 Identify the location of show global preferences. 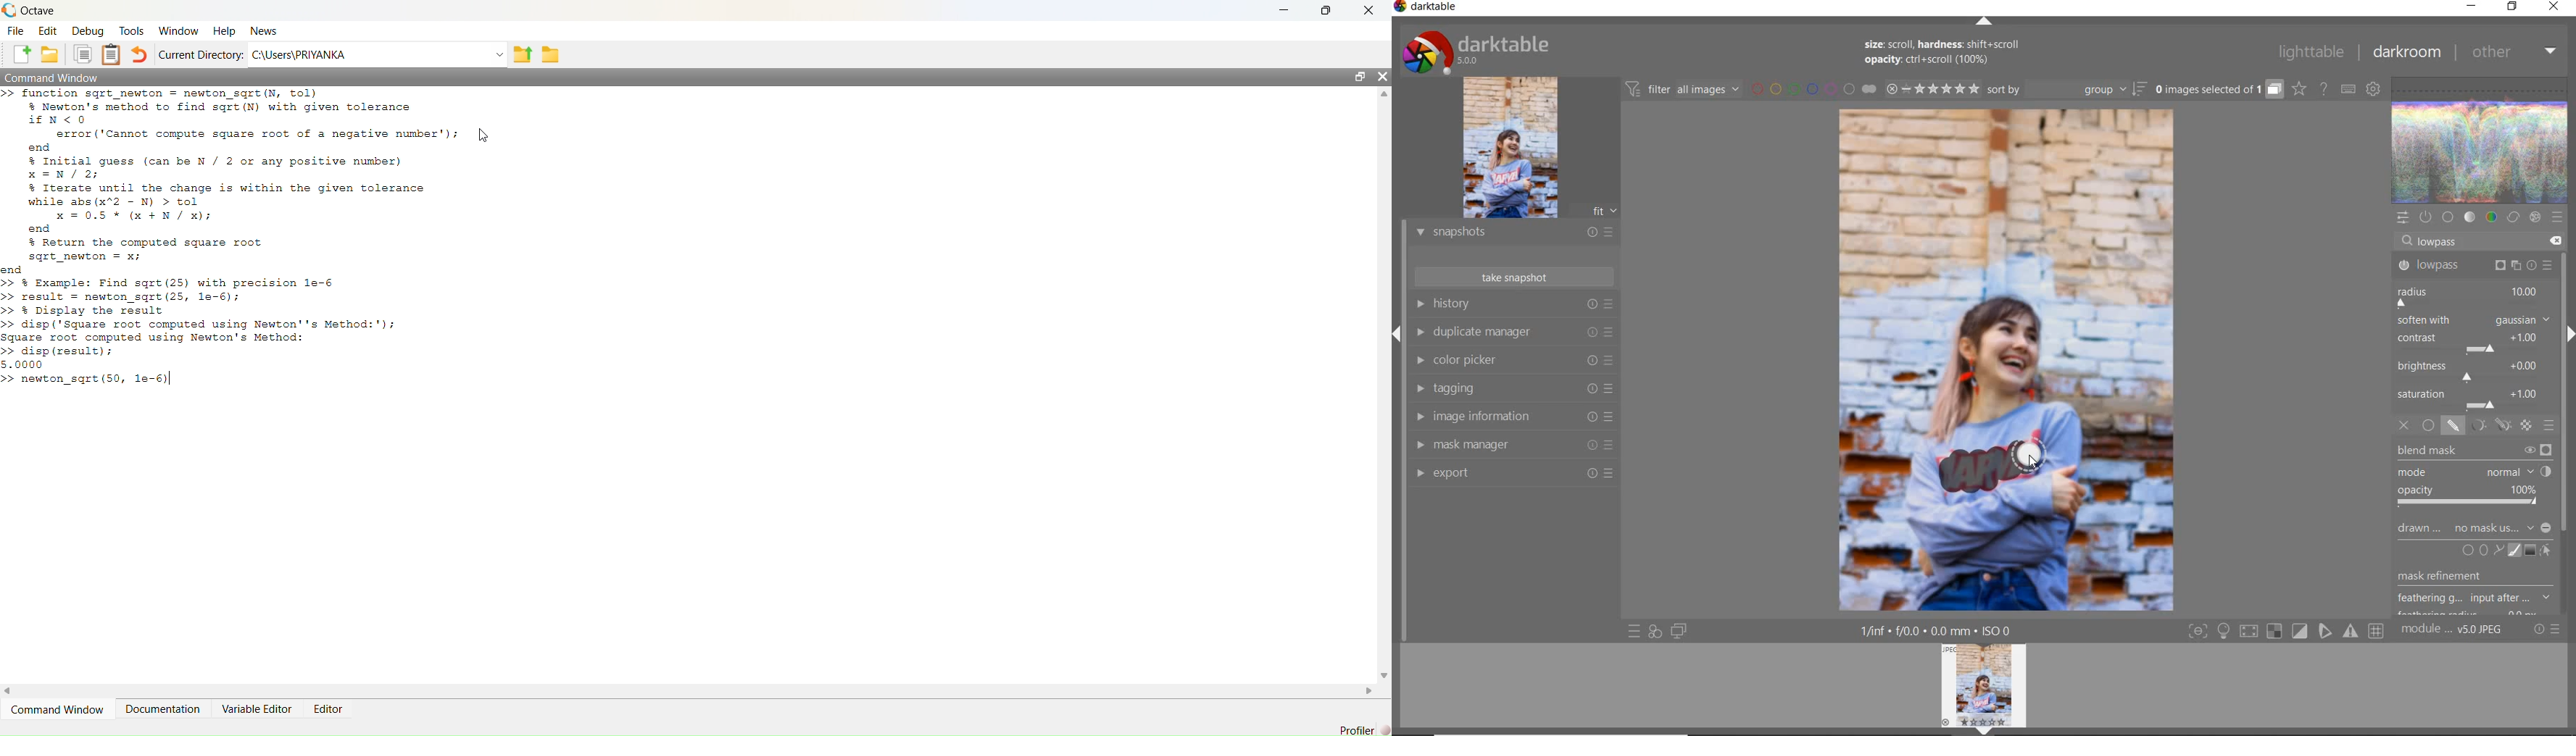
(2374, 90).